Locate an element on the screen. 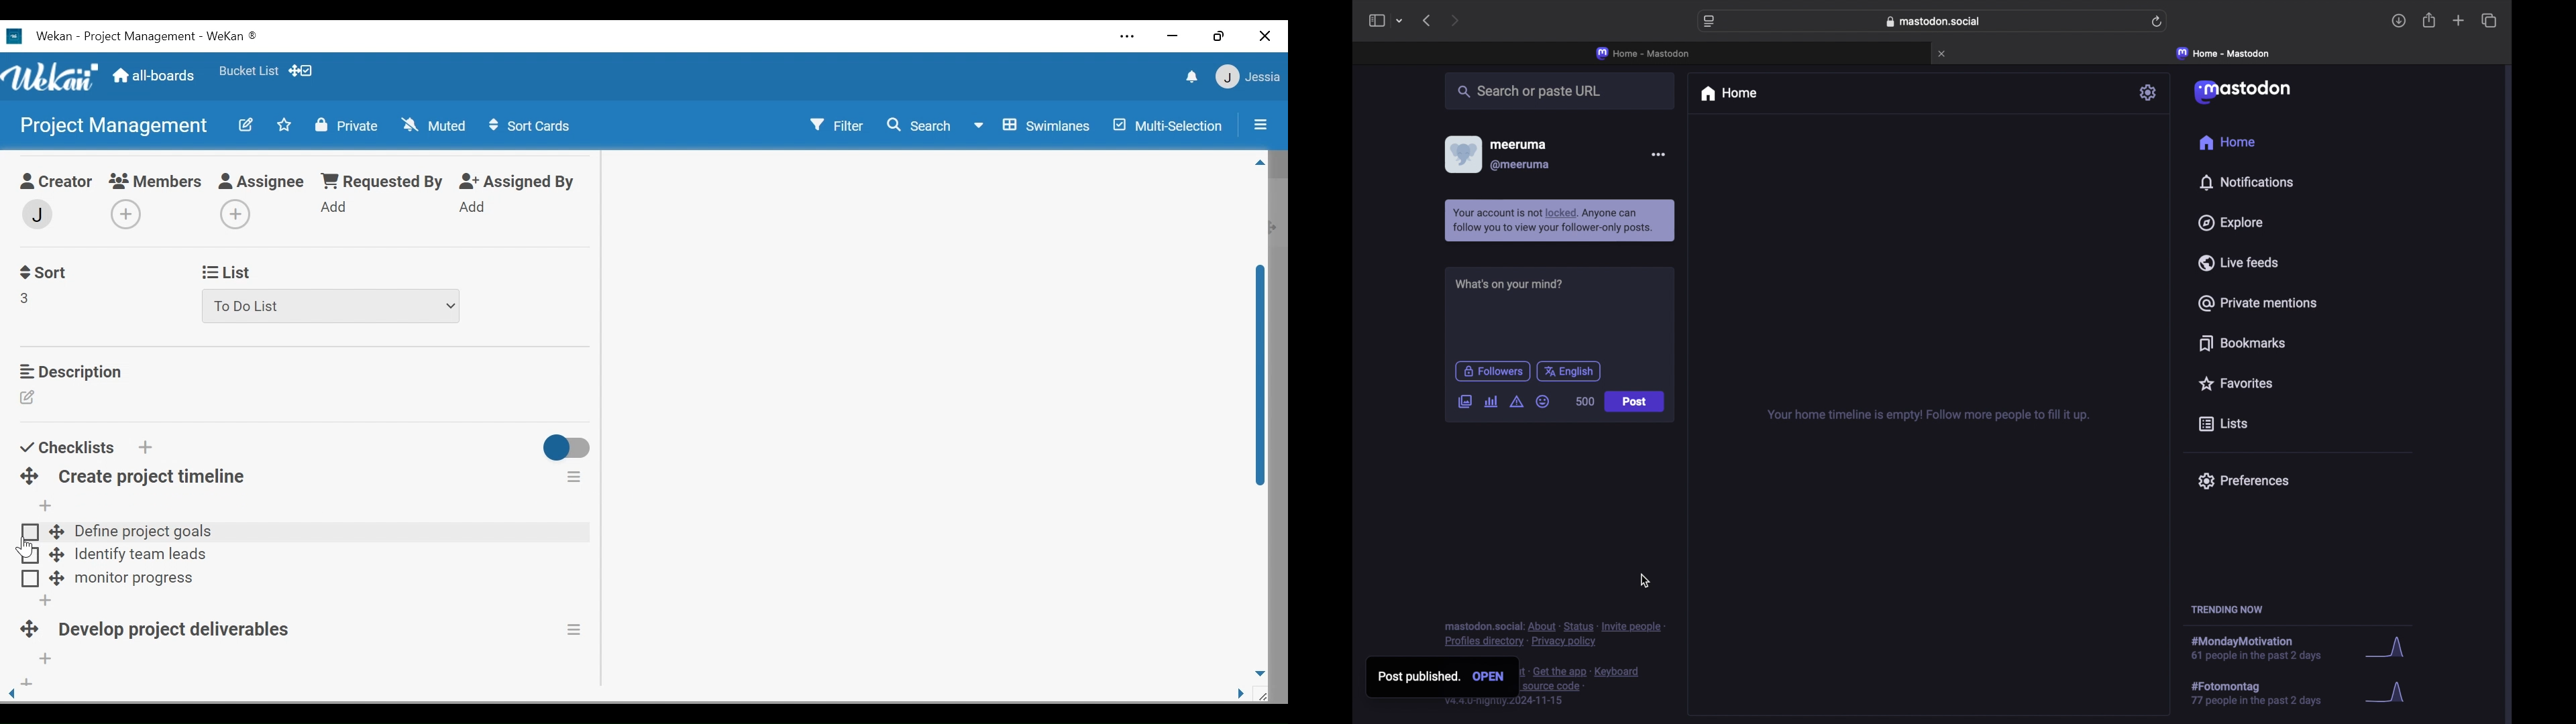  Add members is located at coordinates (130, 216).